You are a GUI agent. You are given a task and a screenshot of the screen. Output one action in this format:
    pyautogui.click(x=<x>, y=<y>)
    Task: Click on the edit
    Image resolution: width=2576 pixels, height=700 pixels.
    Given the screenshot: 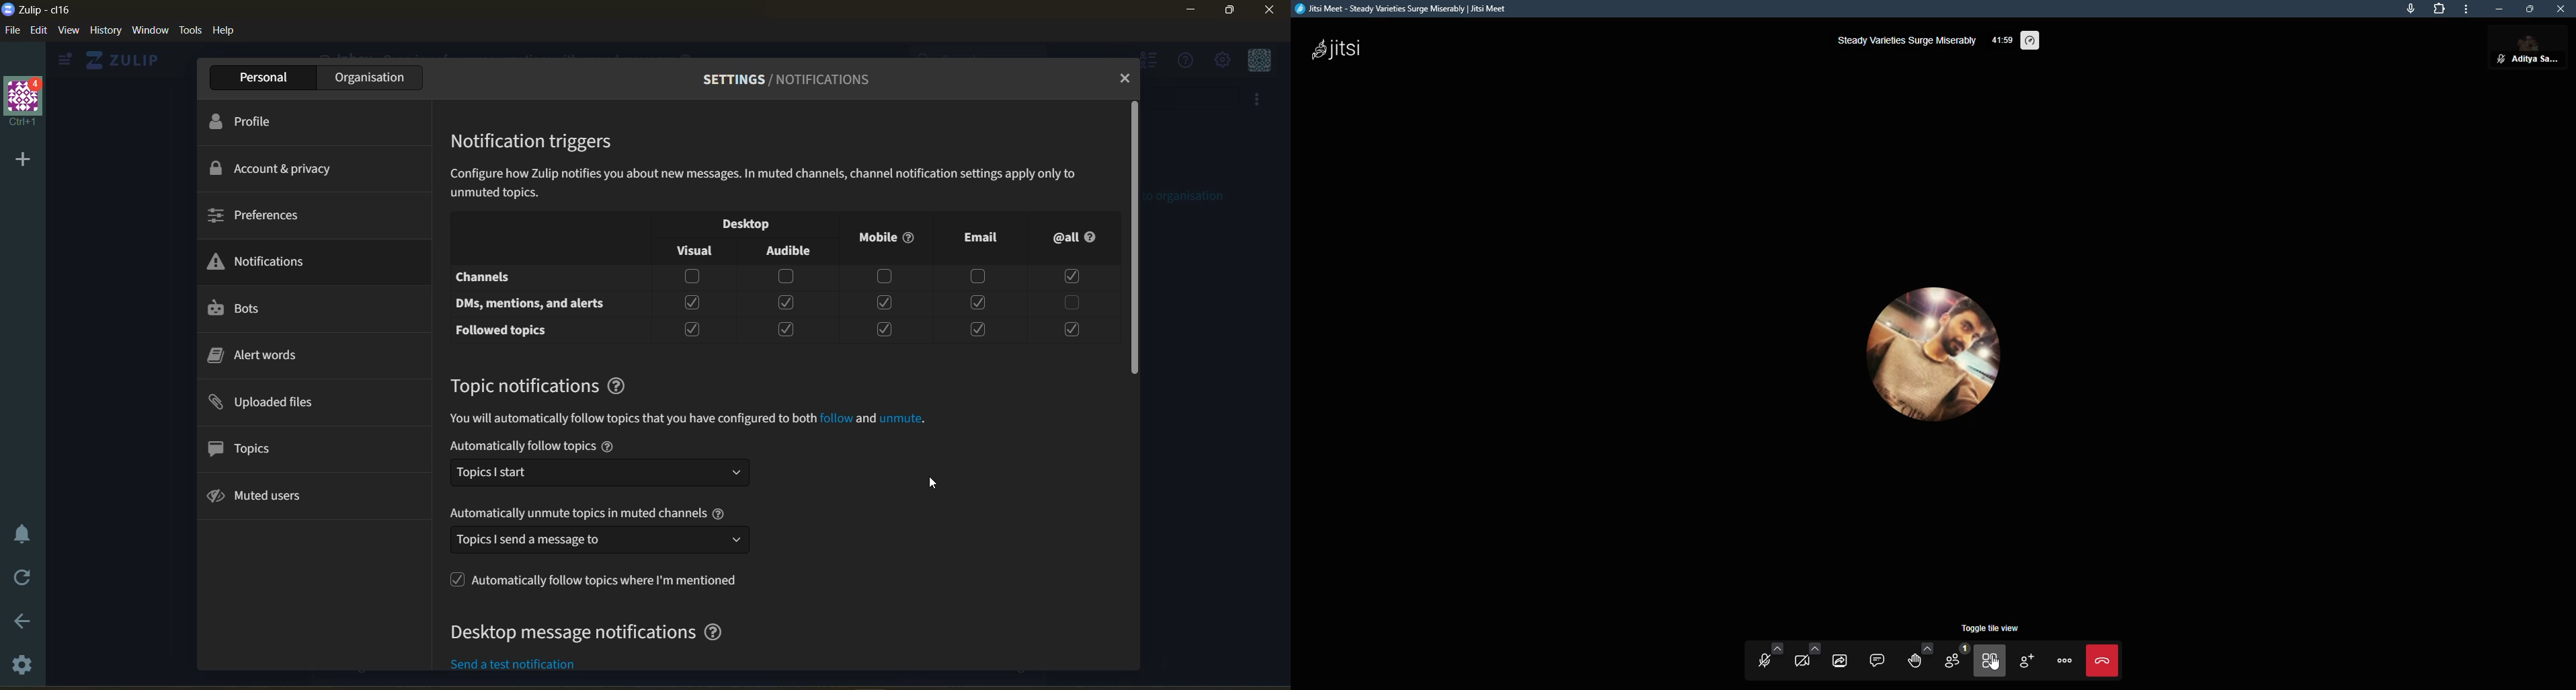 What is the action you would take?
    pyautogui.click(x=38, y=31)
    